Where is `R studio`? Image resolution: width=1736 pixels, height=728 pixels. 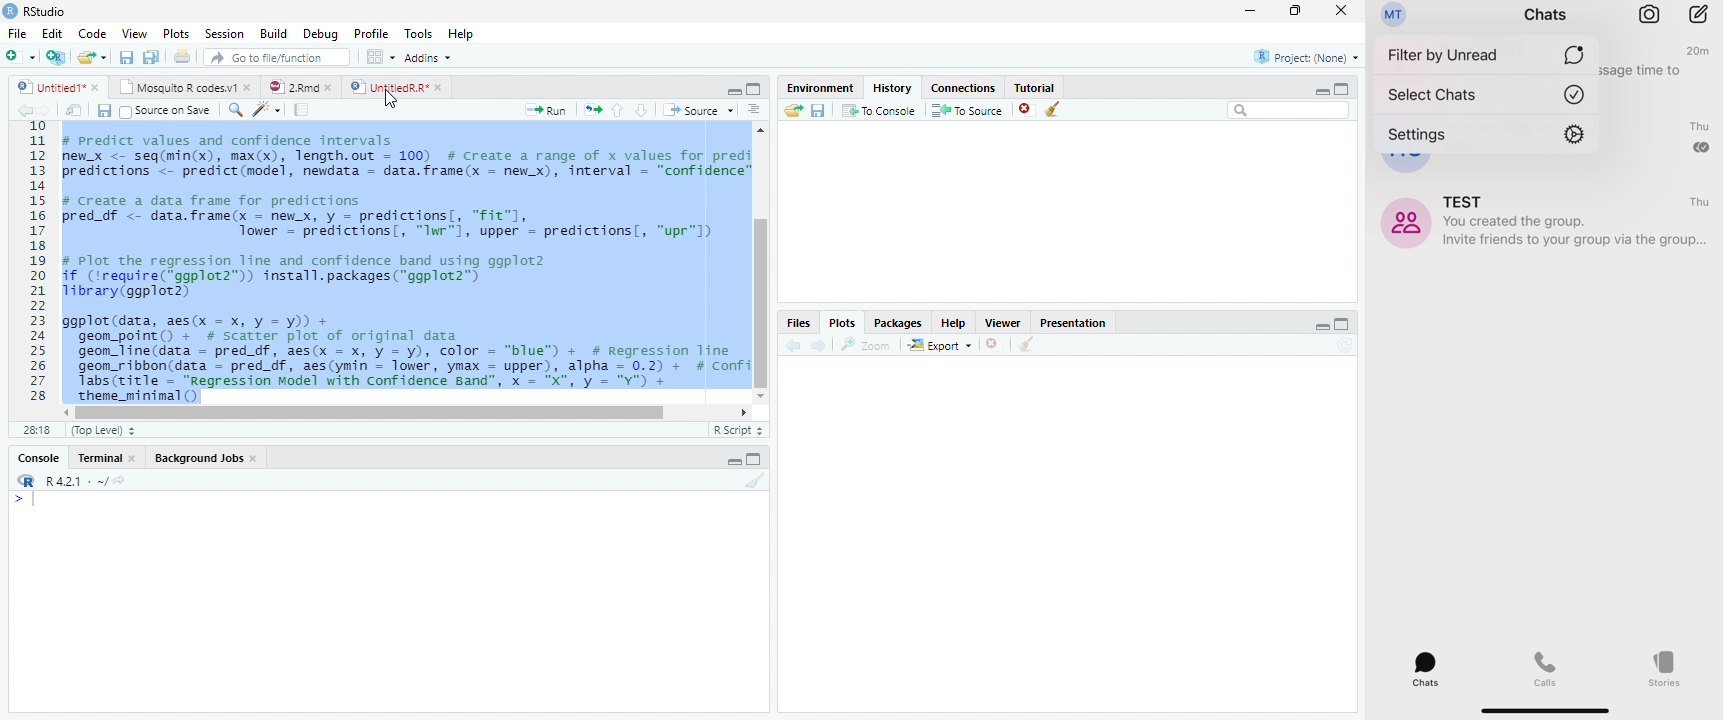
R studio is located at coordinates (38, 11).